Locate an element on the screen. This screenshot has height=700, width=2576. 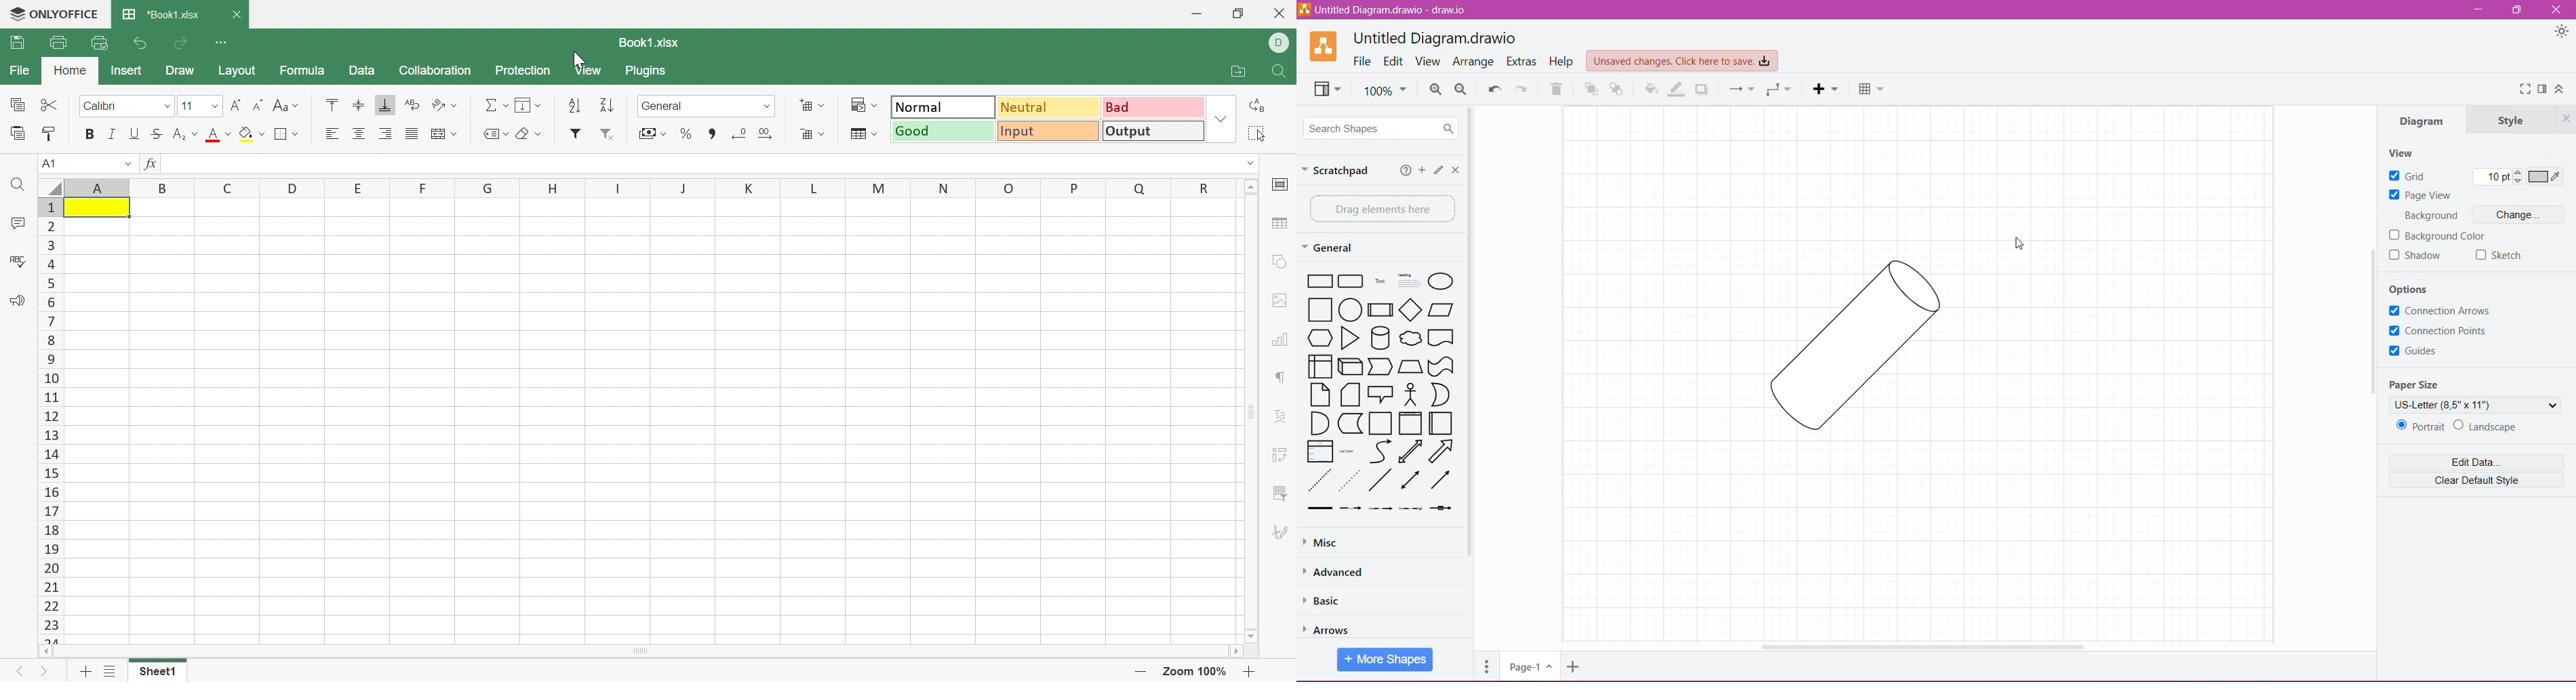
Plugins is located at coordinates (646, 69).